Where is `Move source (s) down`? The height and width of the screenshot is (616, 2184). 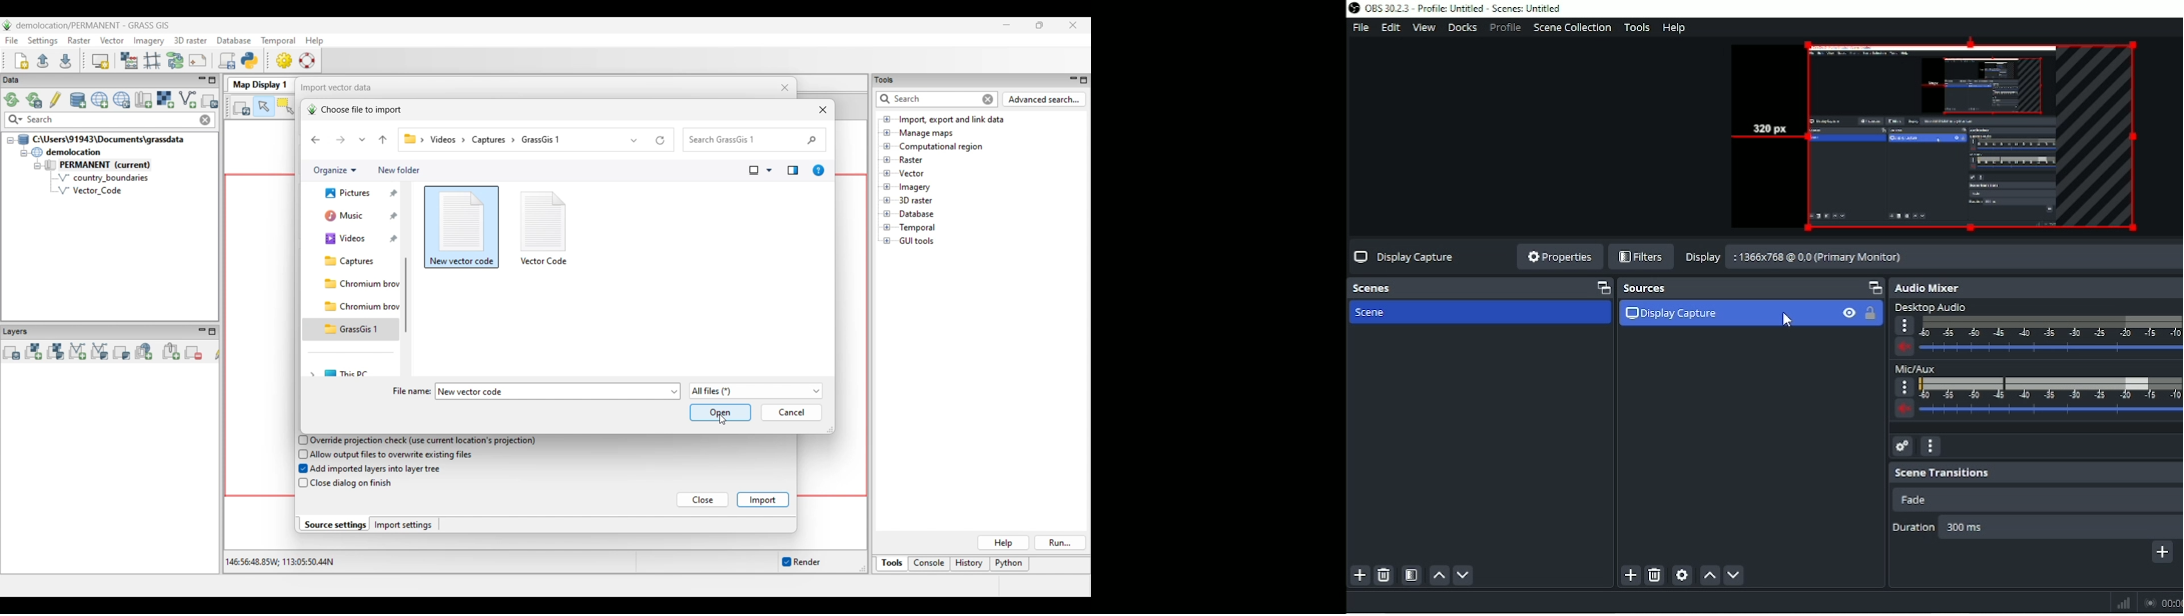
Move source (s) down is located at coordinates (1735, 575).